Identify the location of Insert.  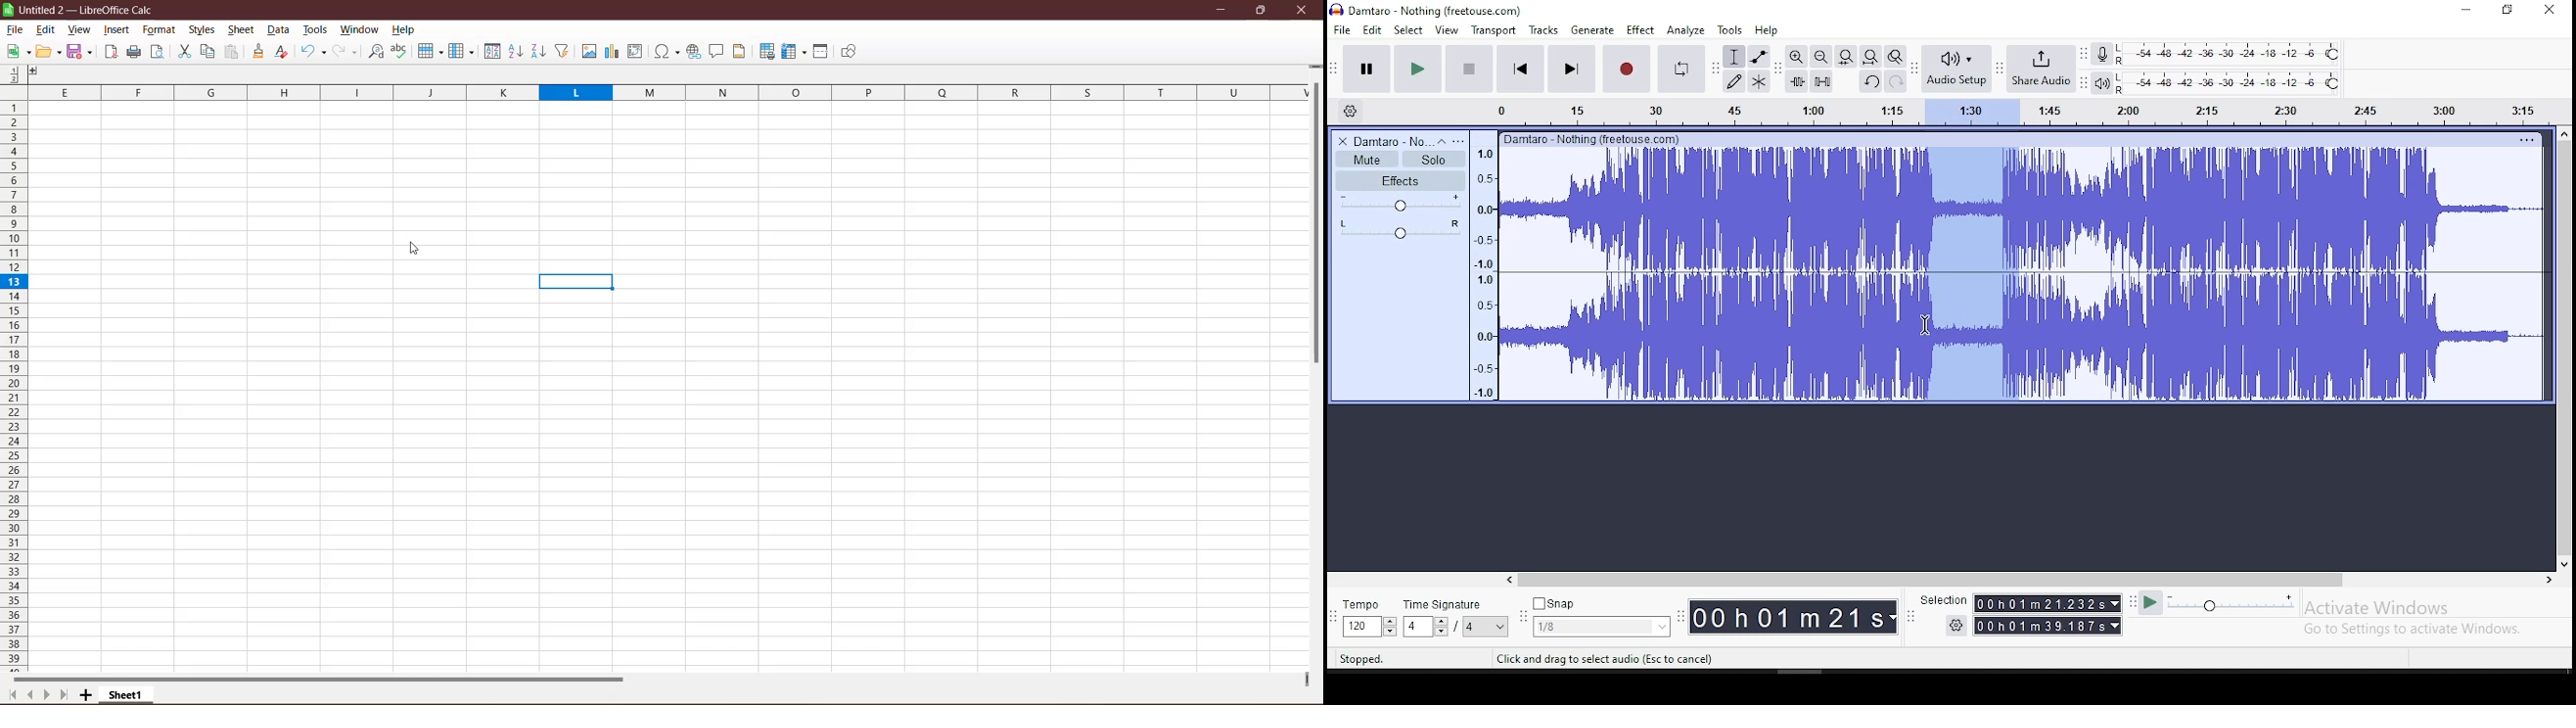
(117, 30).